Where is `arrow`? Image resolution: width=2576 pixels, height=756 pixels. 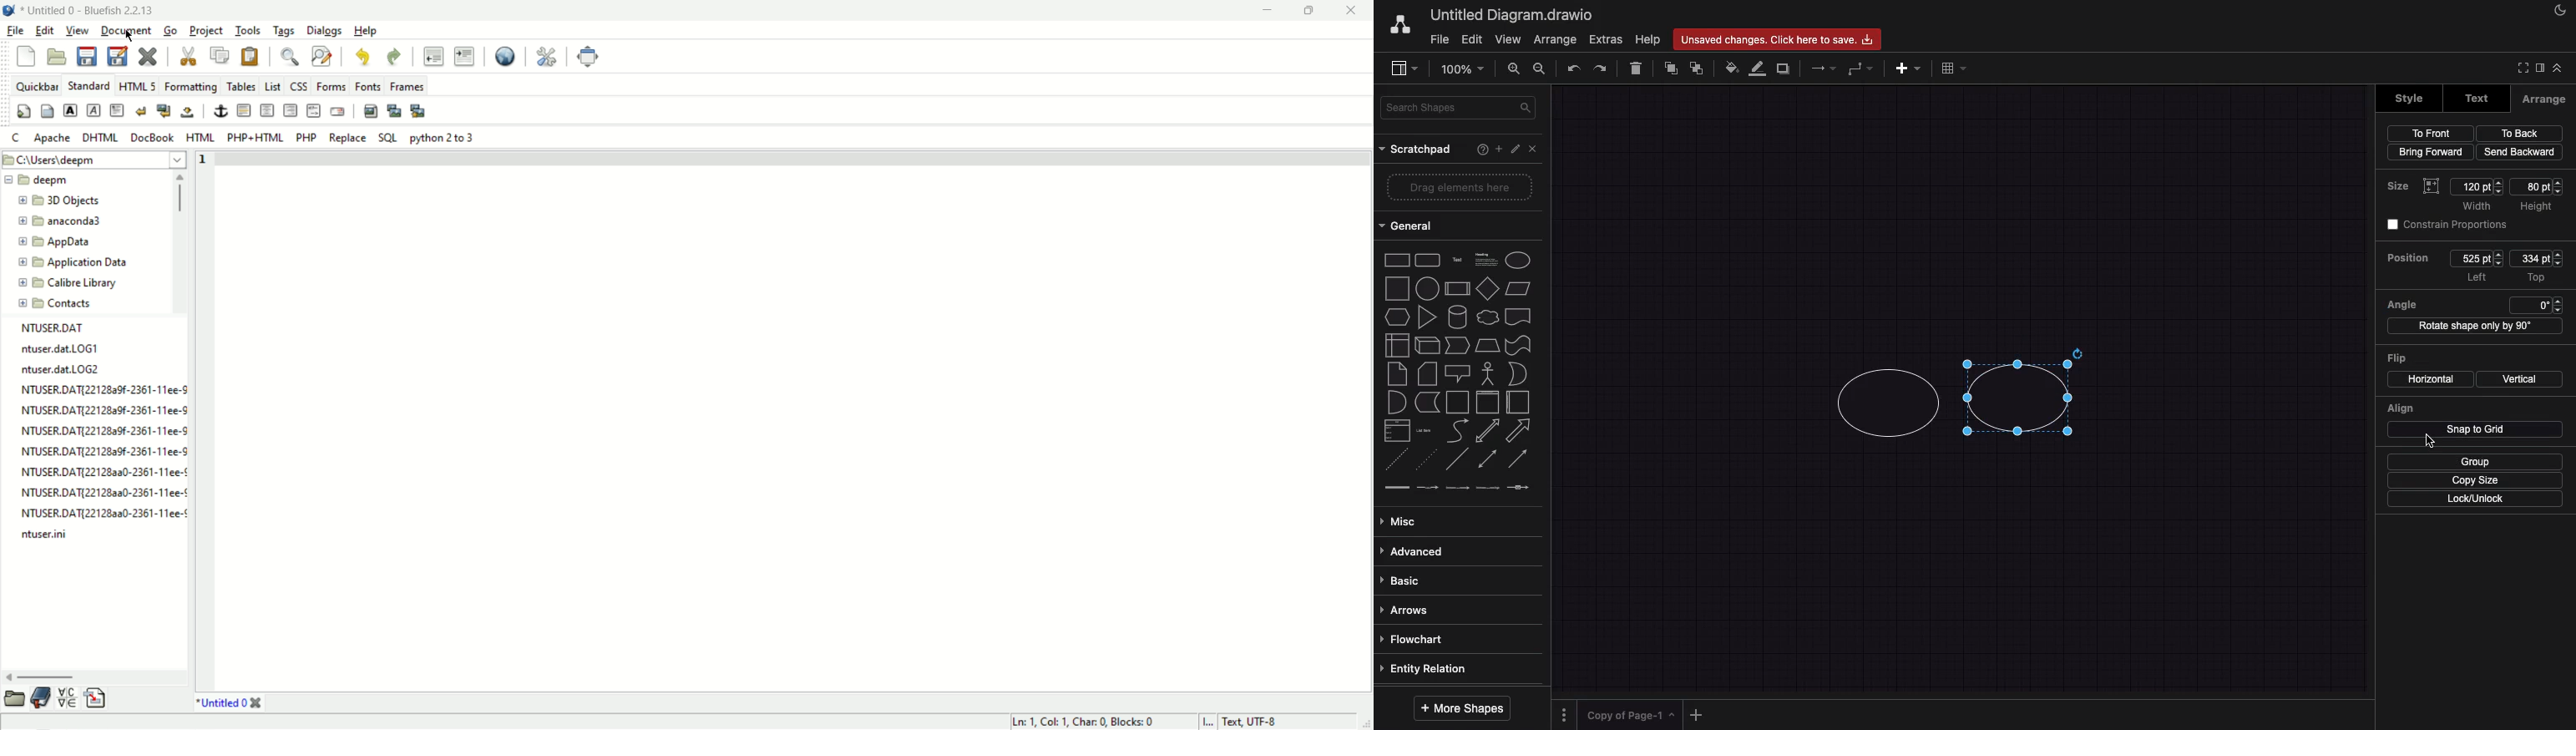
arrow is located at coordinates (1520, 431).